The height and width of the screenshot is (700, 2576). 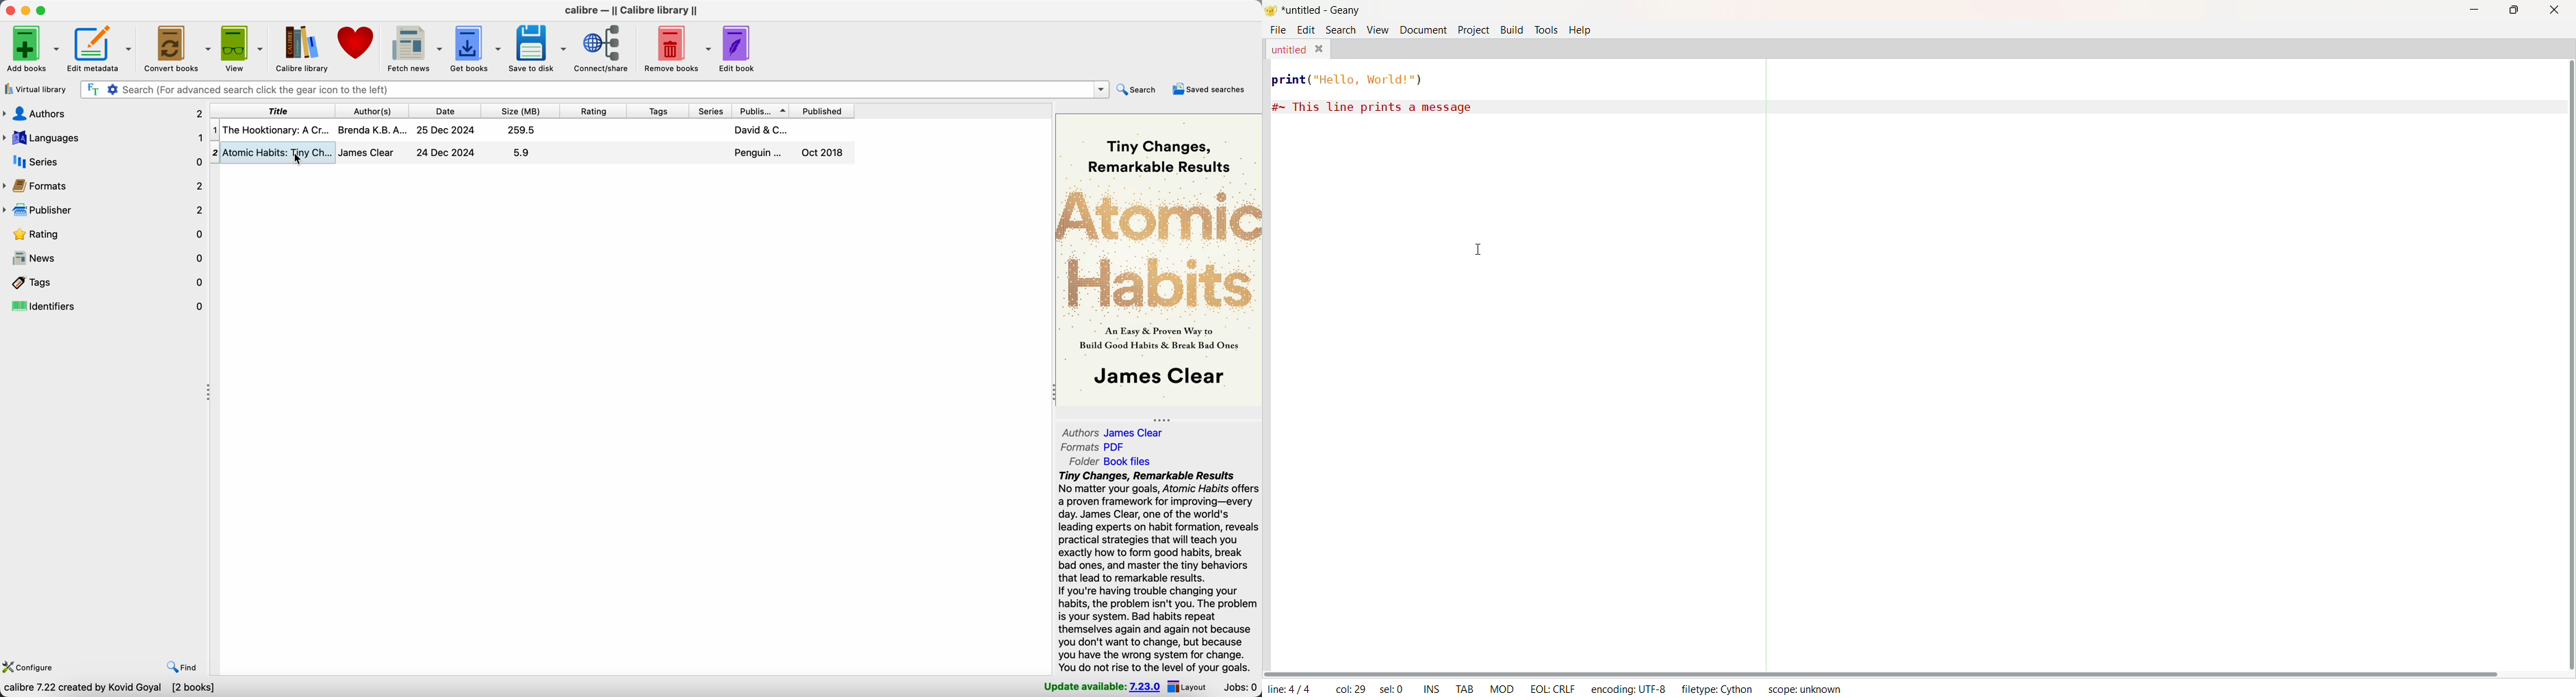 What do you see at coordinates (521, 152) in the screenshot?
I see `5.9` at bounding box center [521, 152].